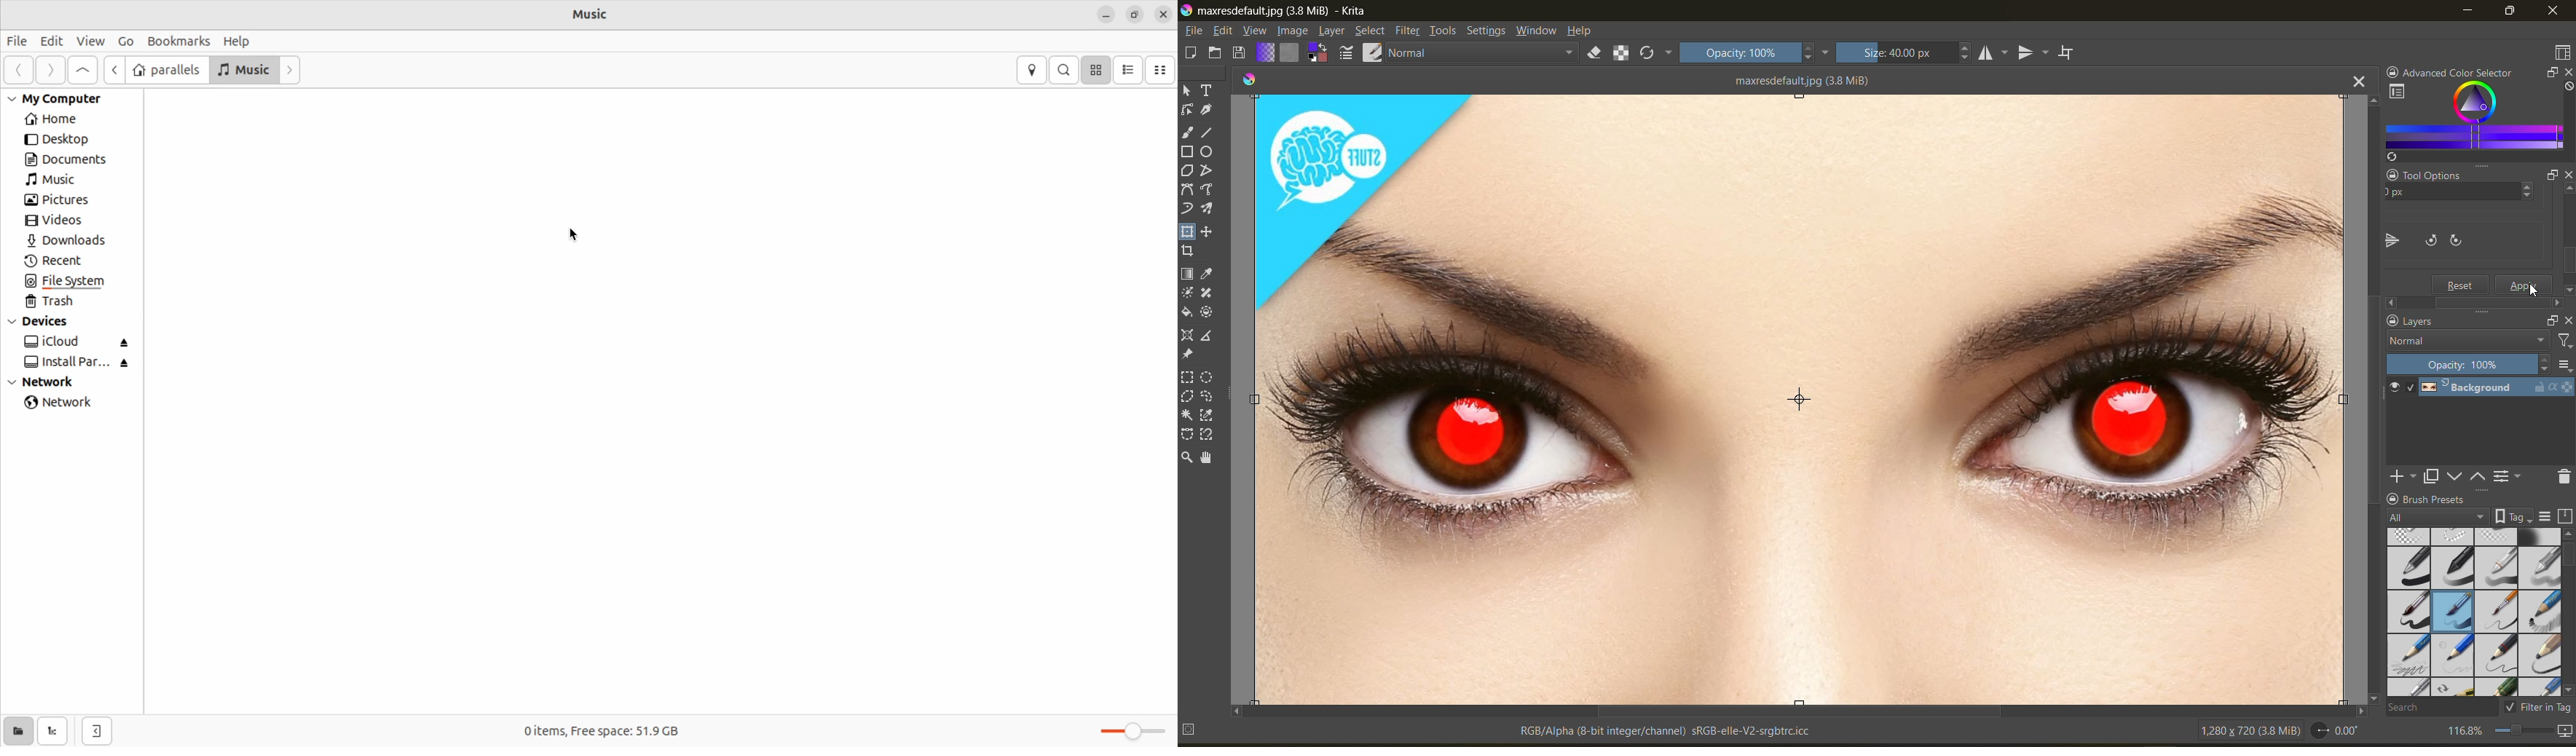  Describe the element at coordinates (1208, 435) in the screenshot. I see `tool` at that location.